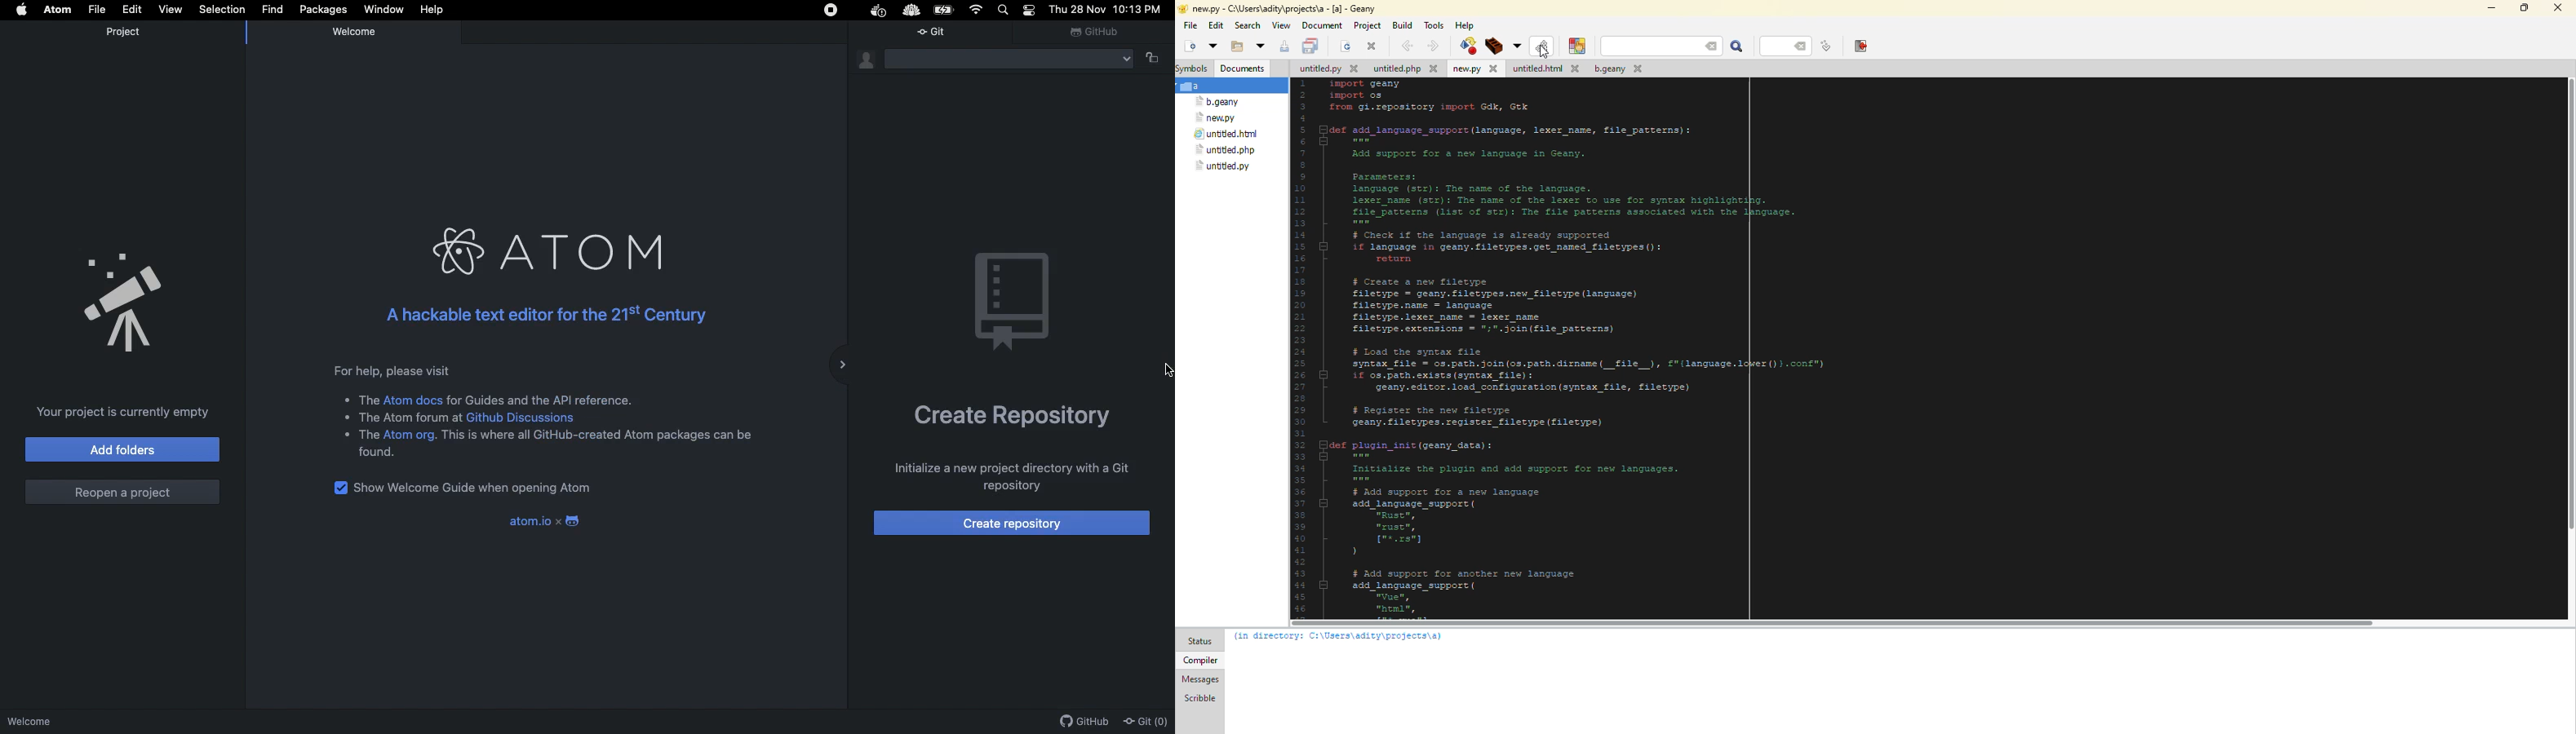 This screenshot has width=2576, height=756. Describe the element at coordinates (978, 10) in the screenshot. I see `Internet` at that location.